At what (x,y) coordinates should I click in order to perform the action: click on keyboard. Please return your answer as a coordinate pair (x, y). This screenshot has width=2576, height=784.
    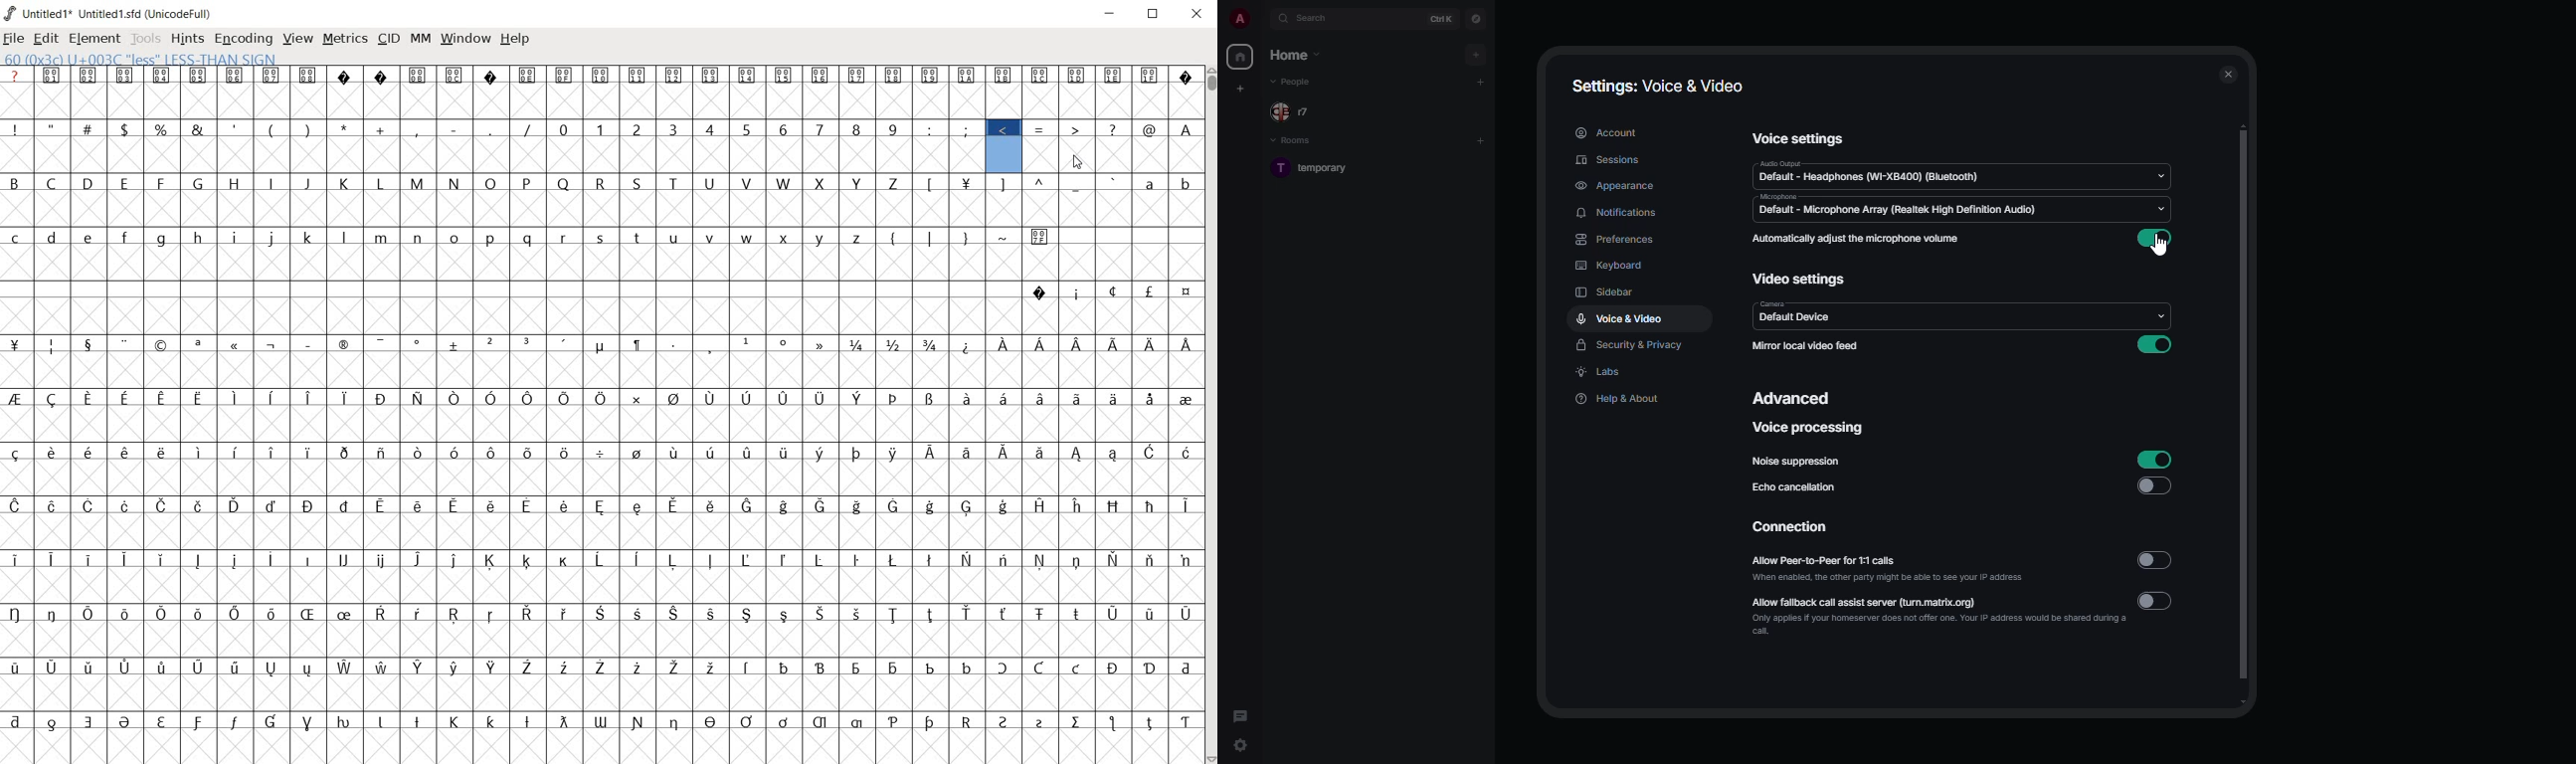
    Looking at the image, I should click on (1612, 267).